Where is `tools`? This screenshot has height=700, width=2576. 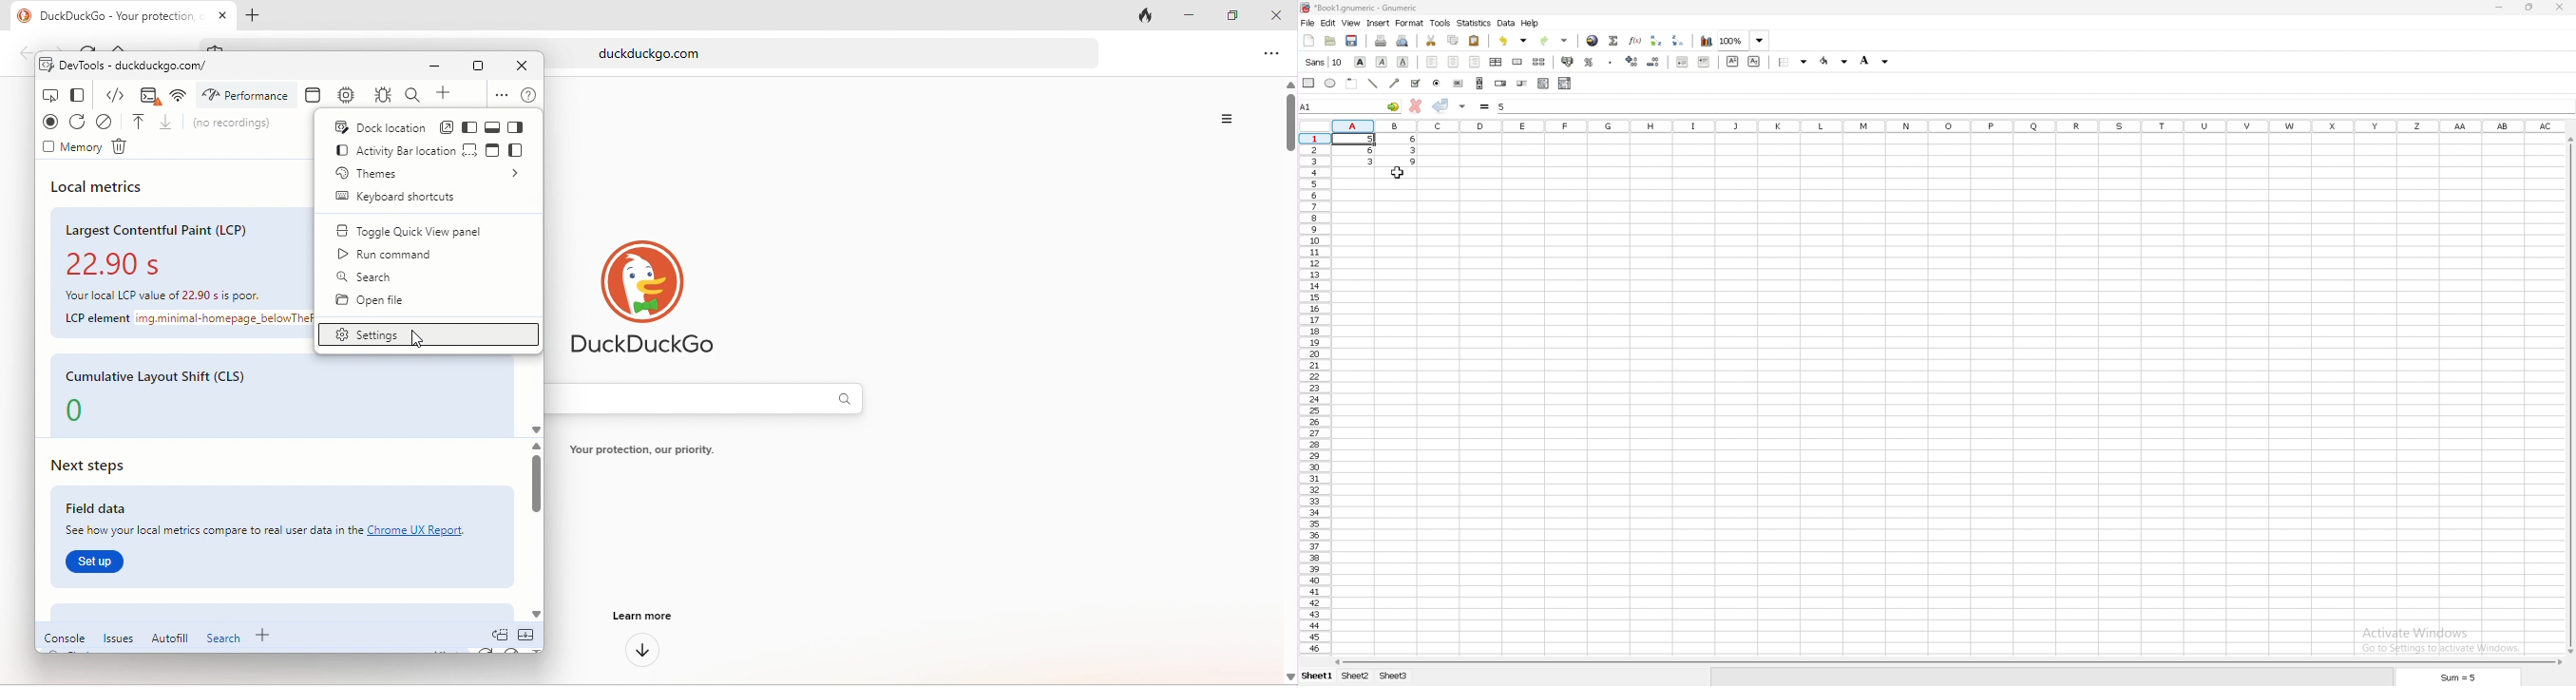
tools is located at coordinates (1440, 23).